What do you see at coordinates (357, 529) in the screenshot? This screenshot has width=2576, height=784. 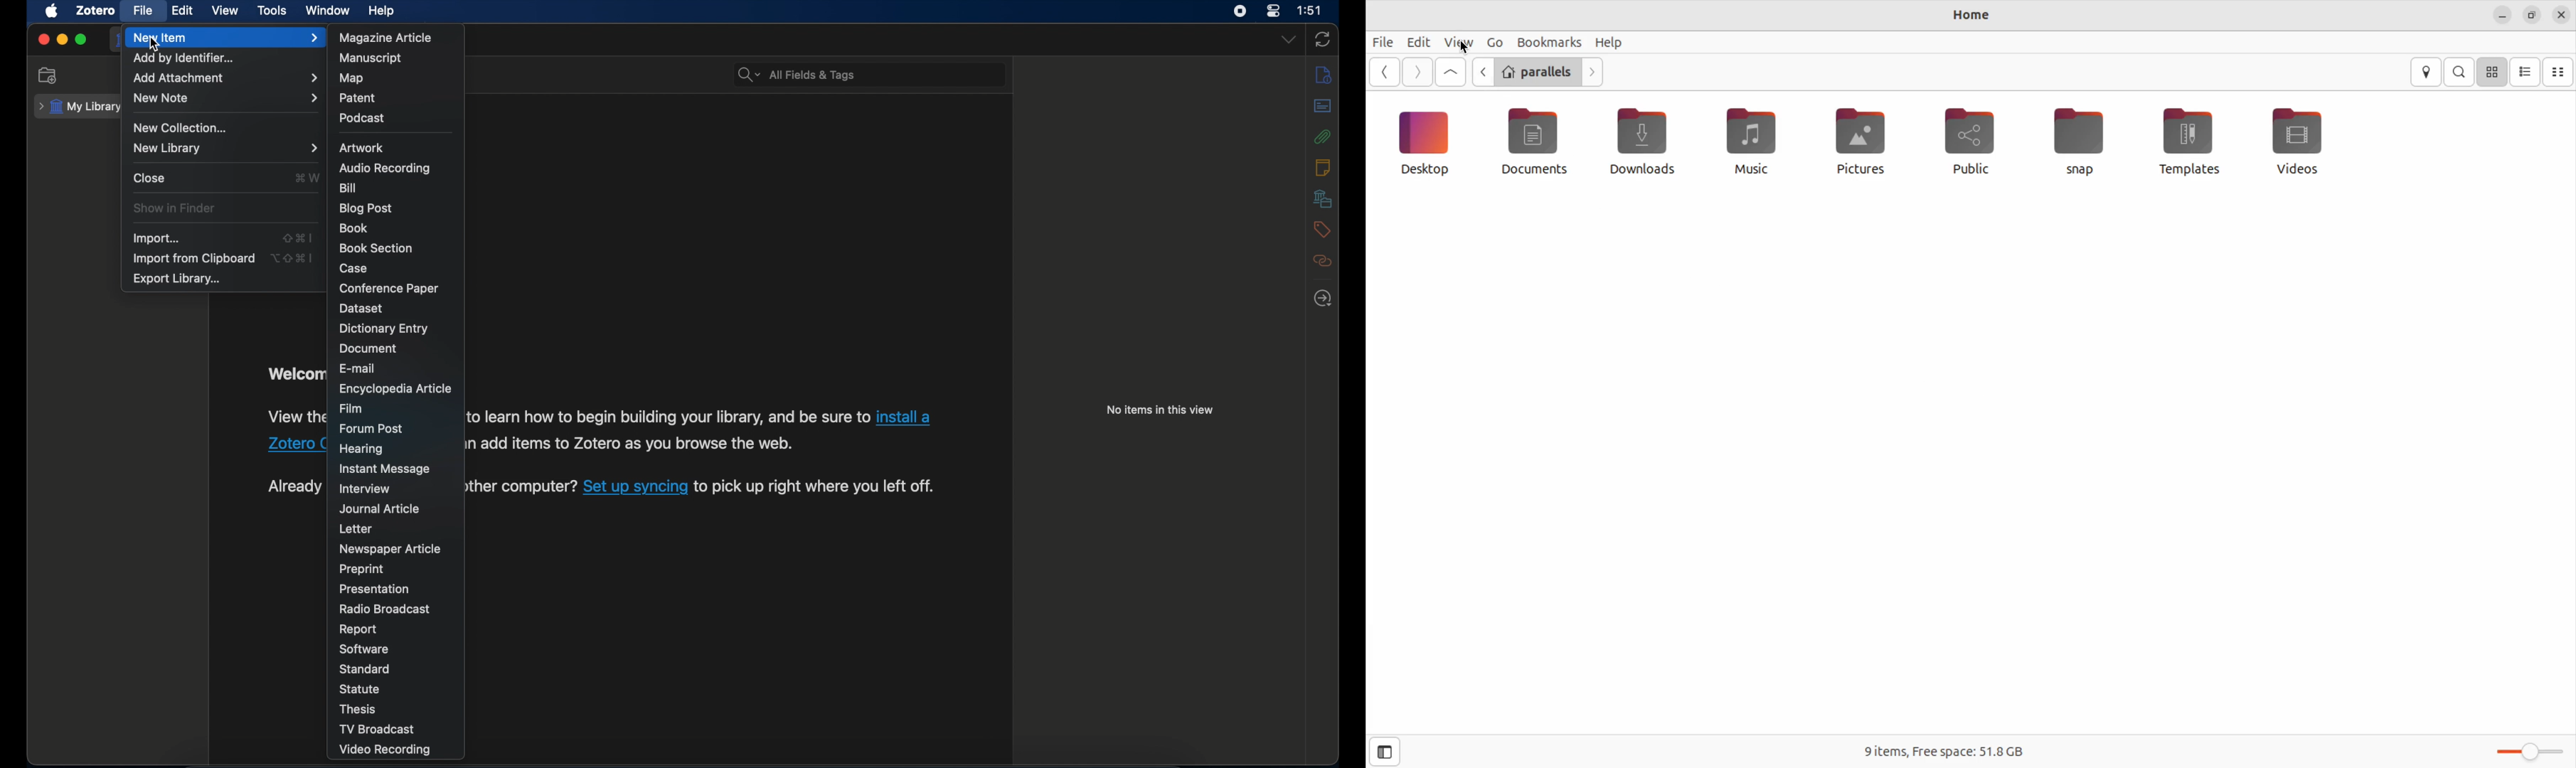 I see `letter` at bounding box center [357, 529].